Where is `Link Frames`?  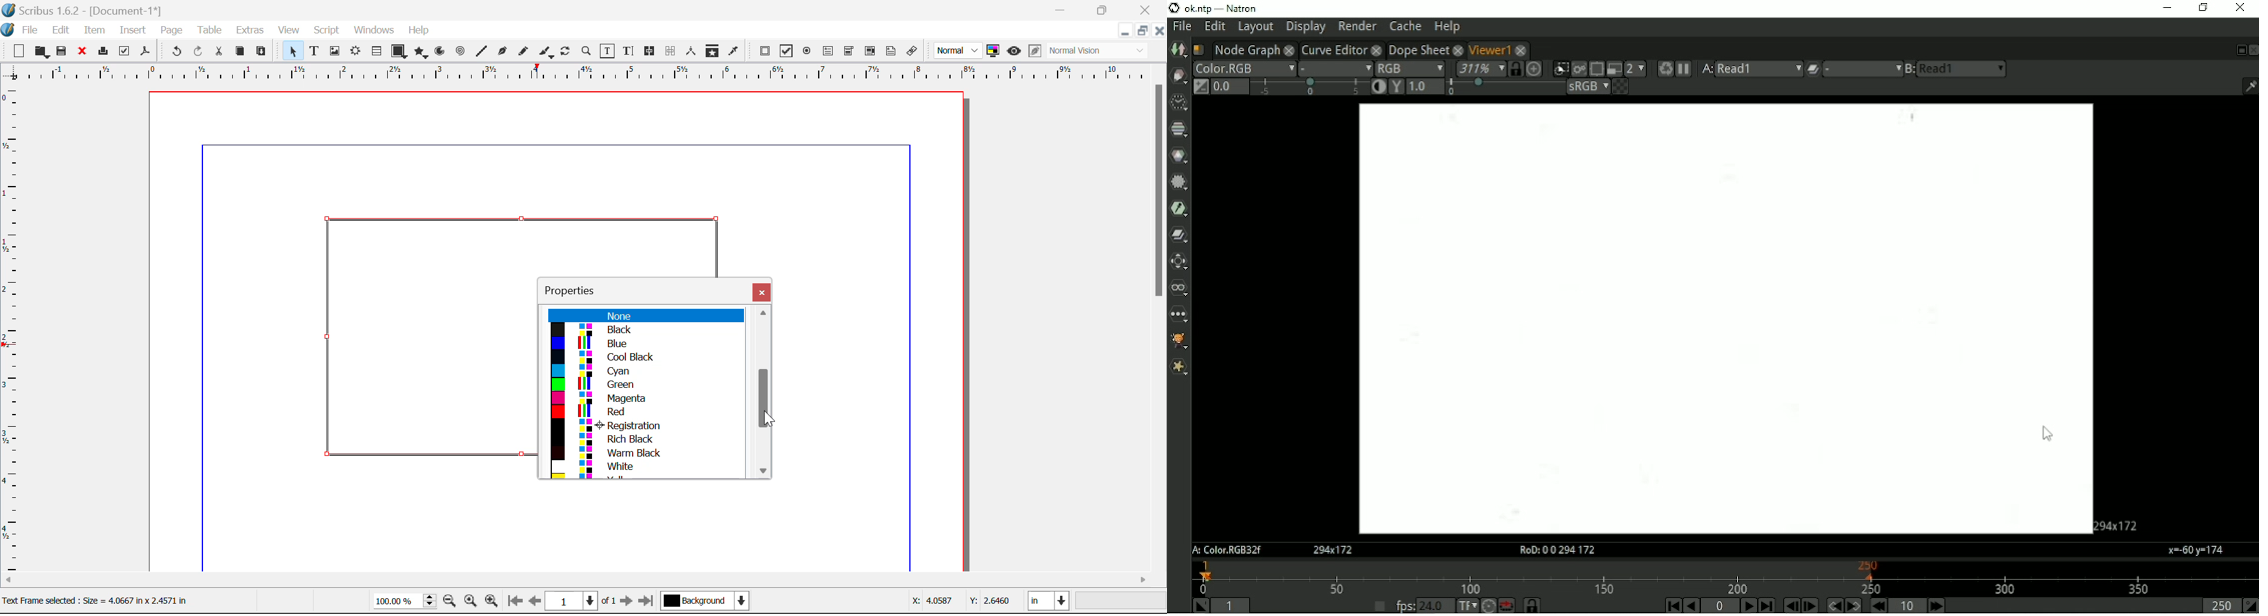
Link Frames is located at coordinates (650, 51).